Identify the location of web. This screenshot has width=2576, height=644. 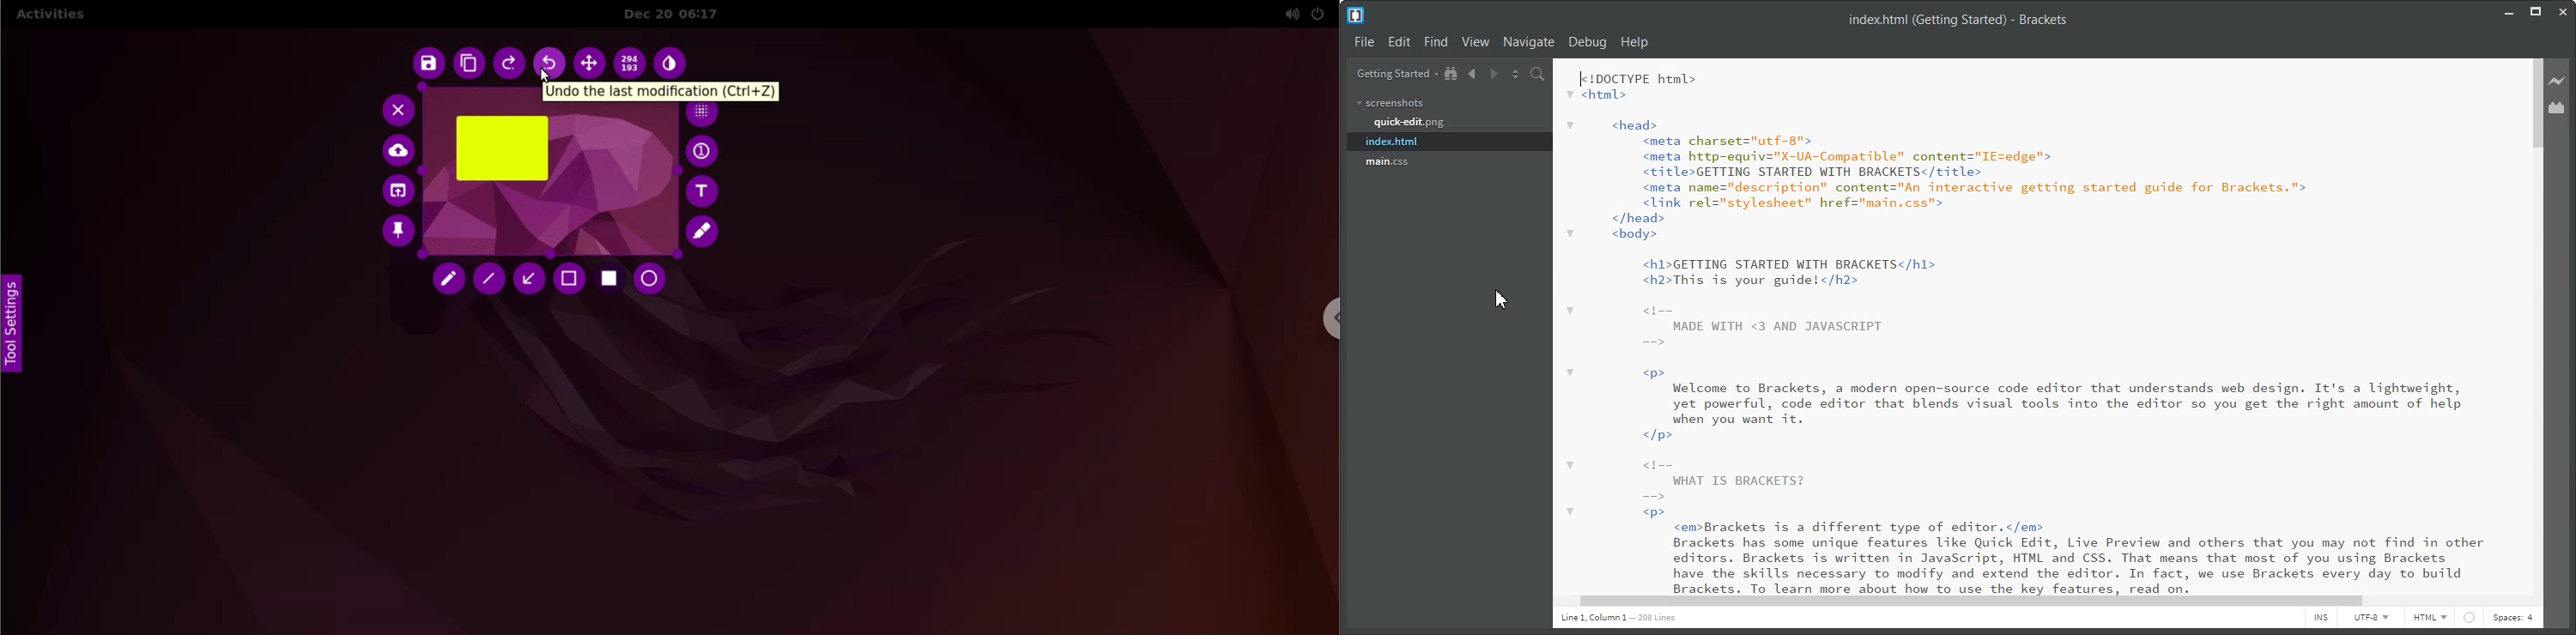
(2470, 618).